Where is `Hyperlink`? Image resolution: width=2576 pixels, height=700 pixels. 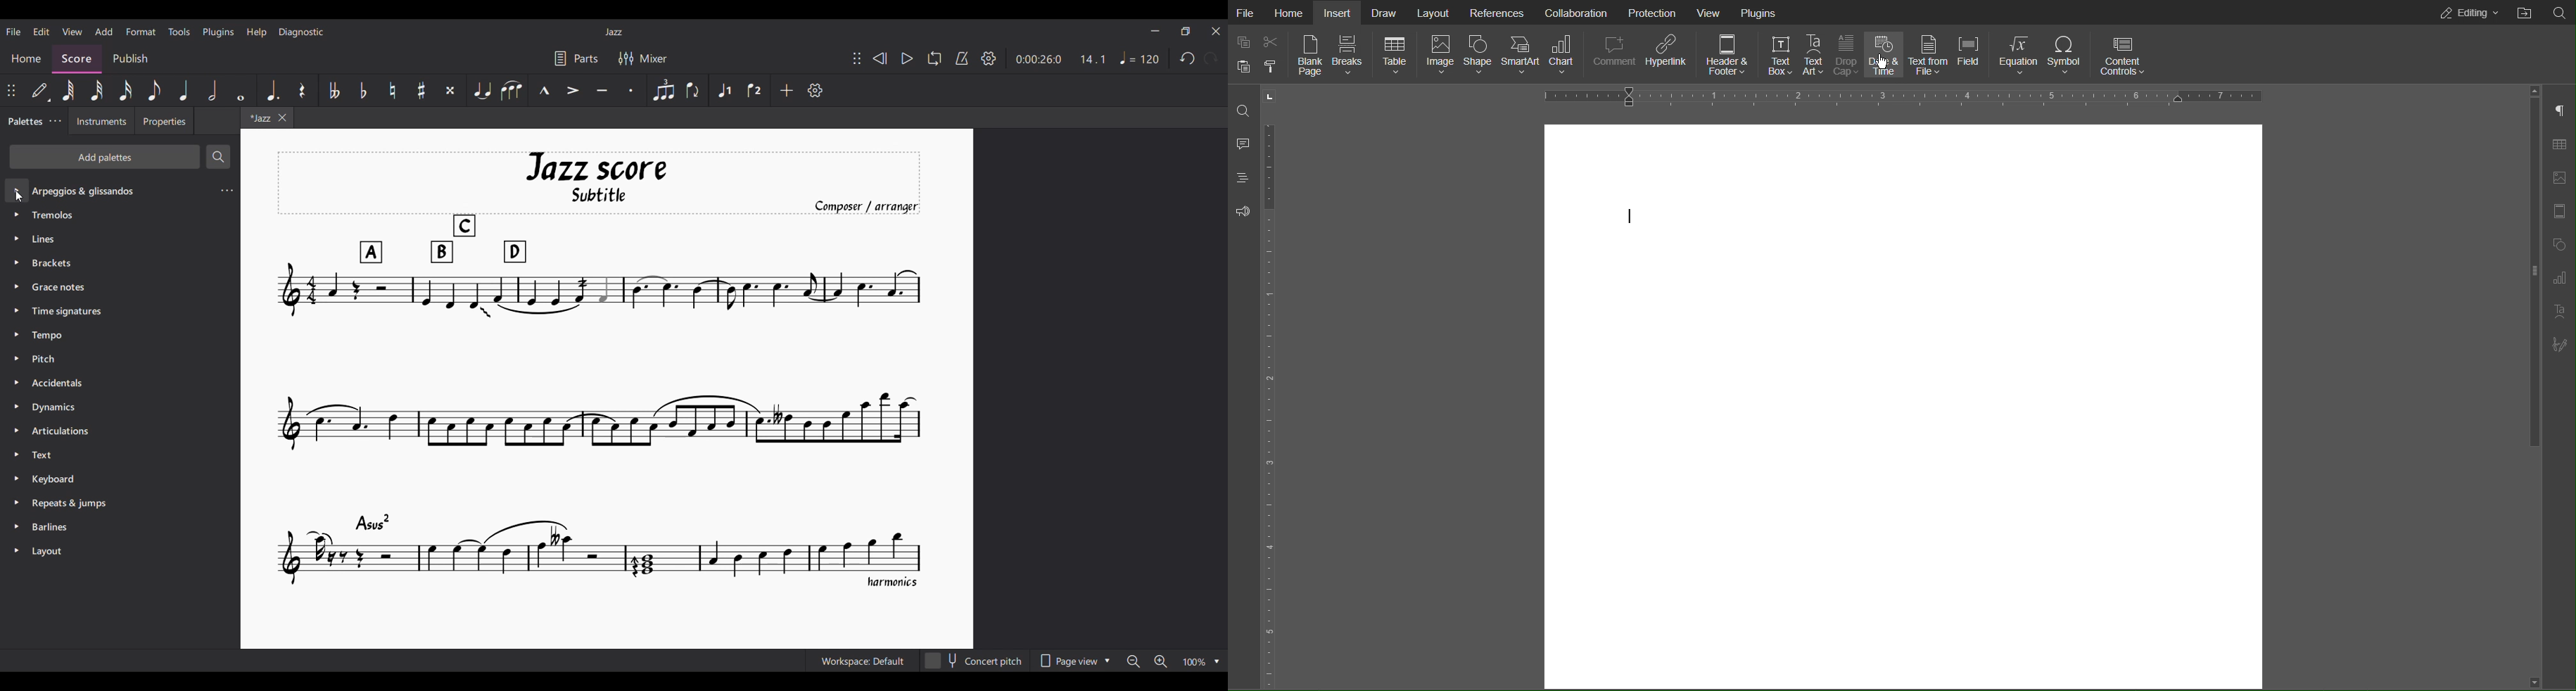 Hyperlink is located at coordinates (1667, 53).